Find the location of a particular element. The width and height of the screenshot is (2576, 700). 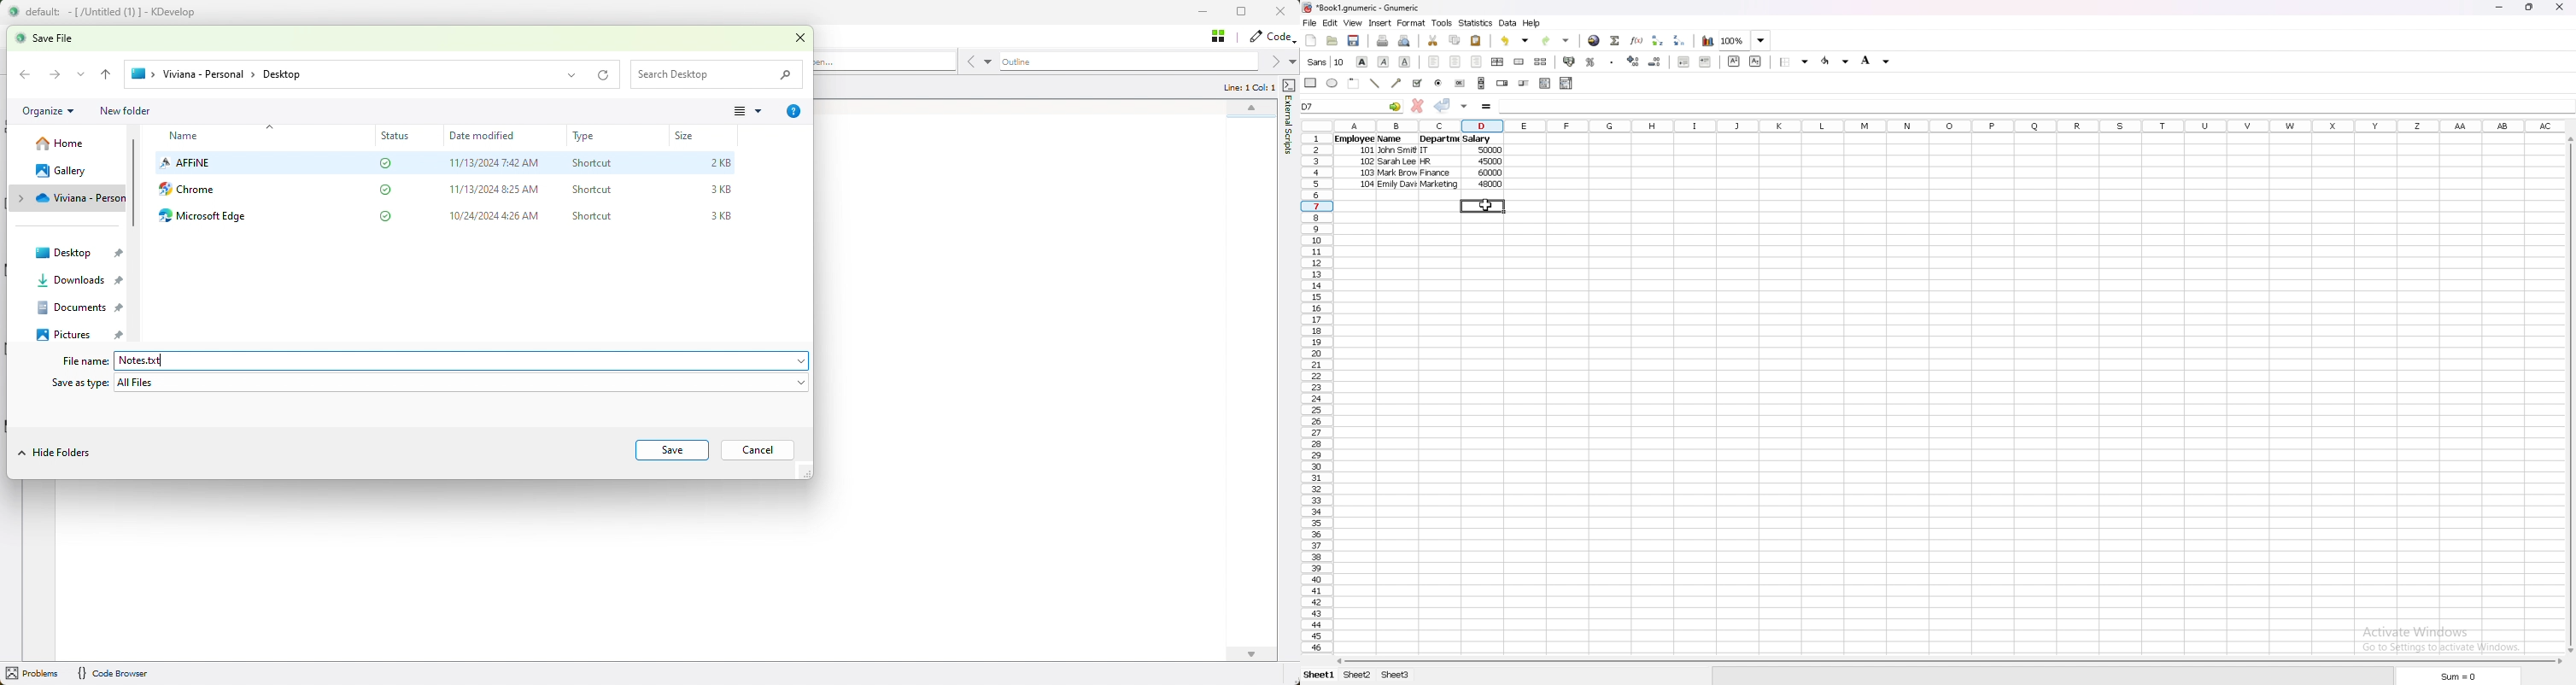

edit is located at coordinates (1331, 23).